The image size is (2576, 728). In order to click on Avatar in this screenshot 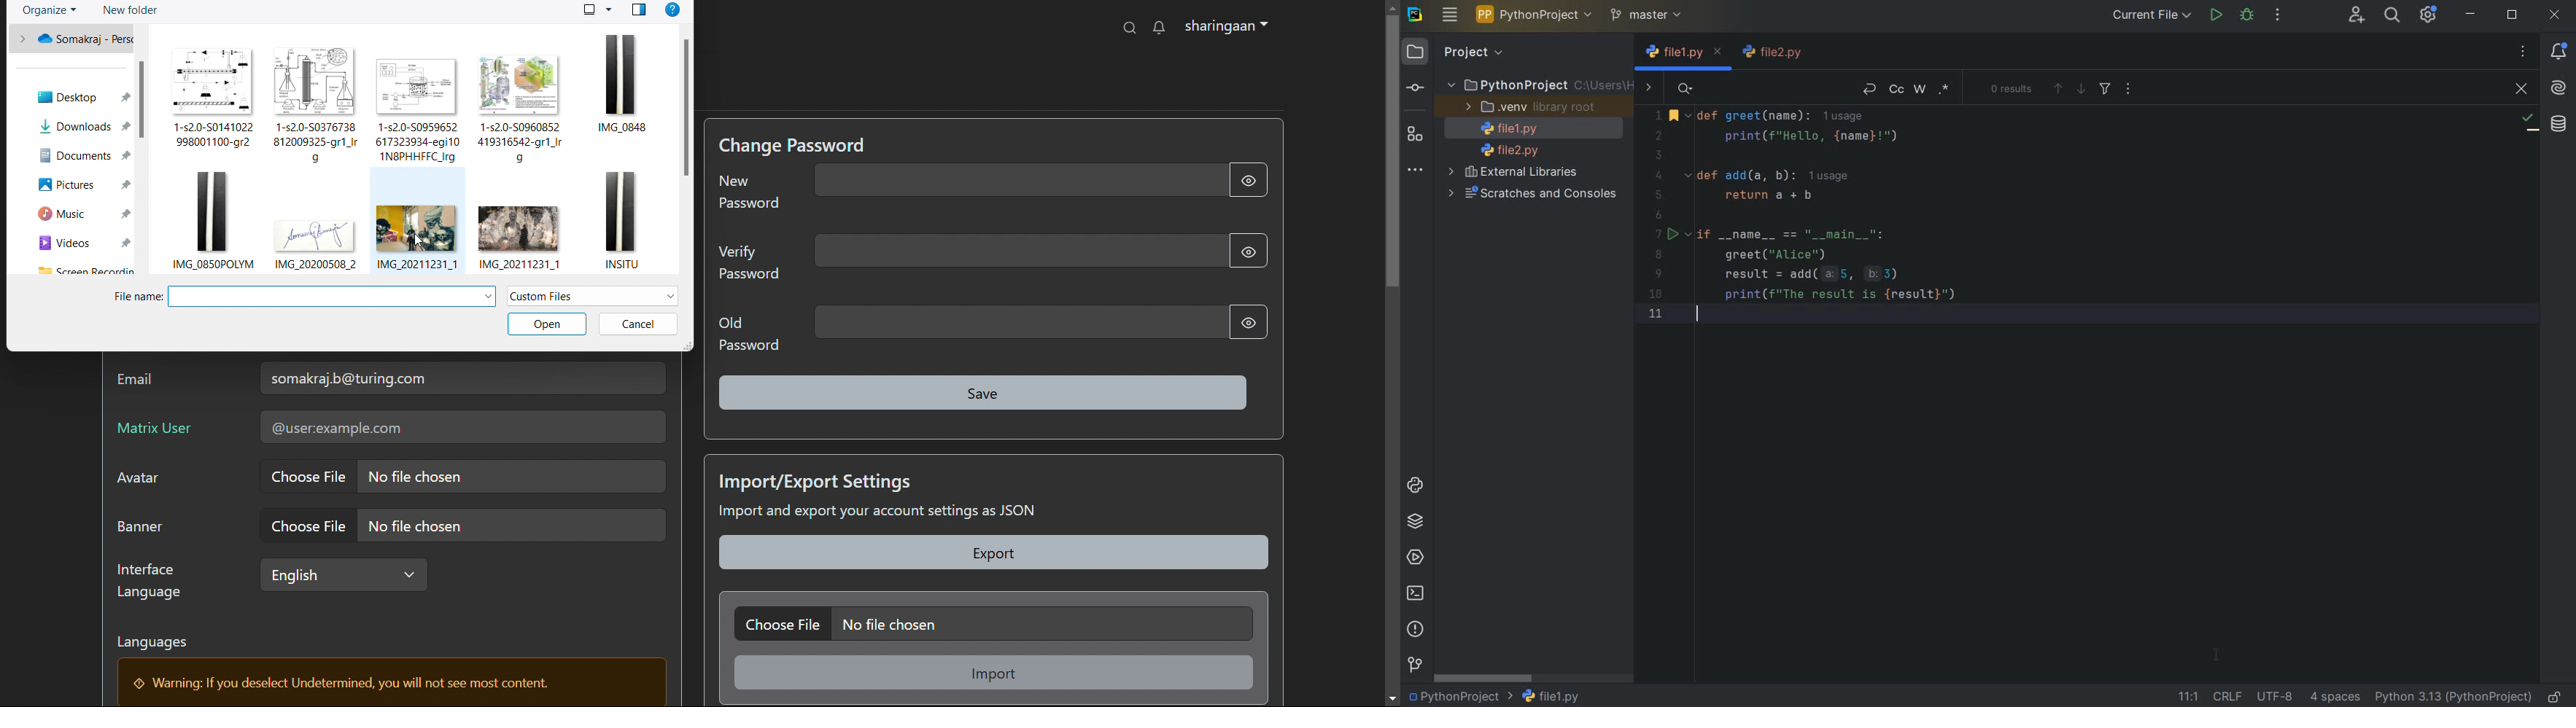, I will do `click(146, 482)`.